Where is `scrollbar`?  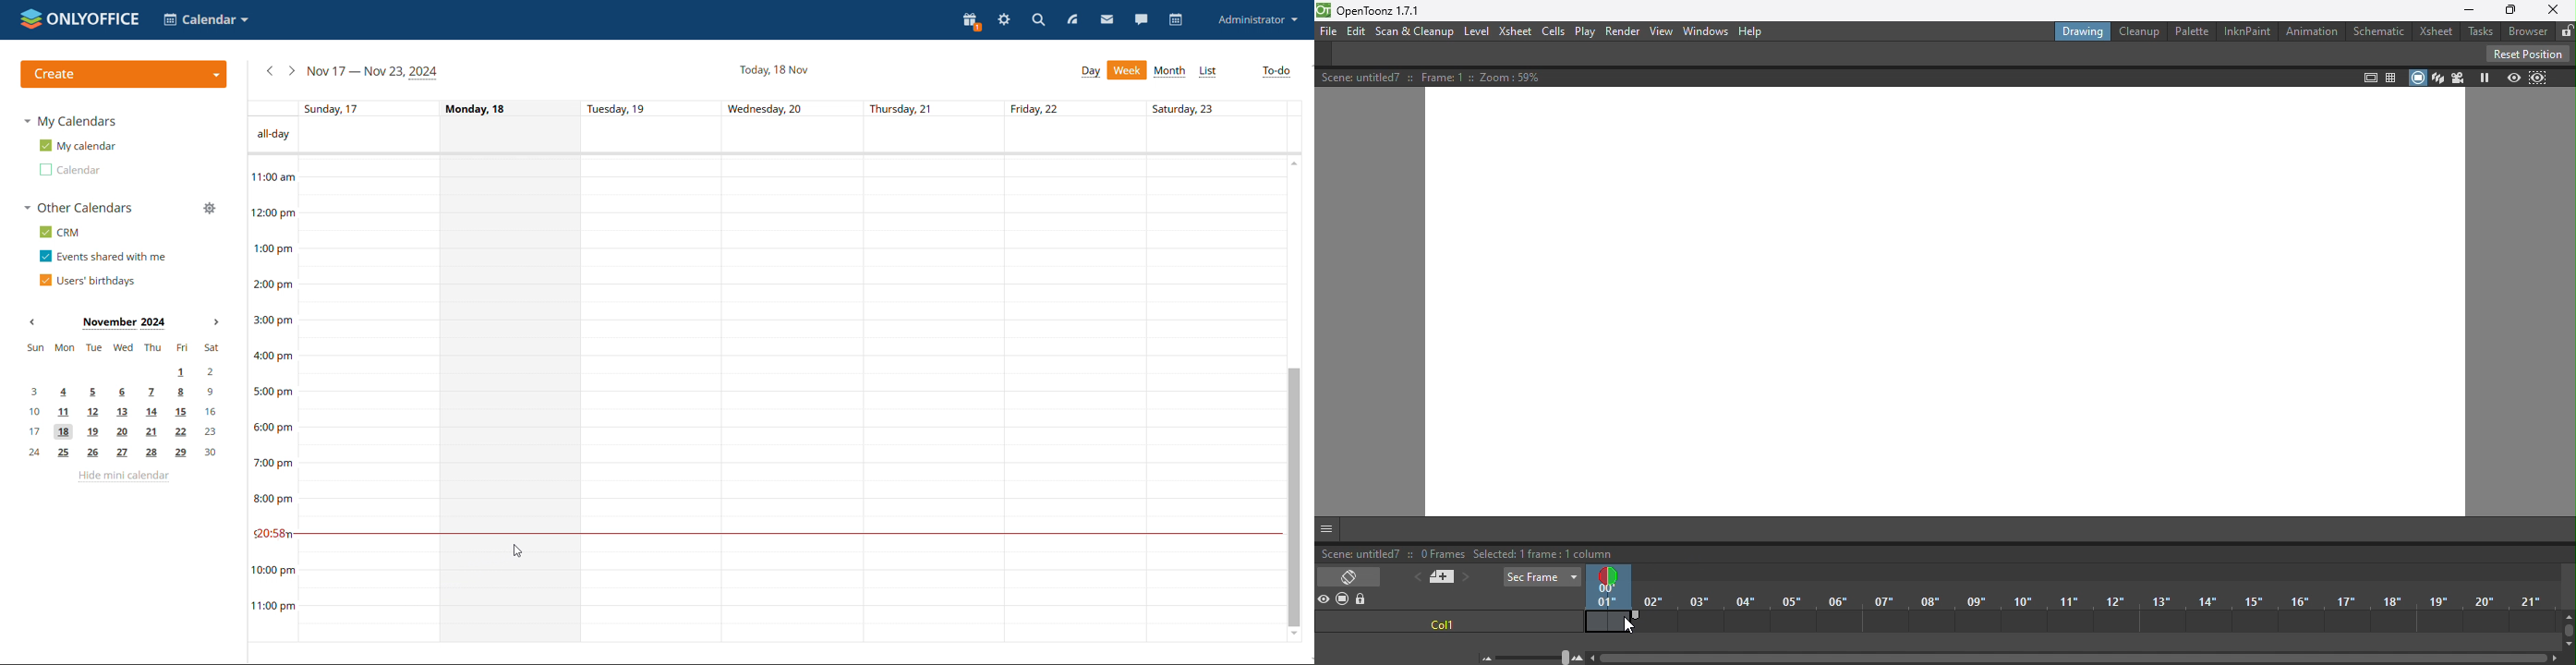
scrollbar is located at coordinates (1292, 497).